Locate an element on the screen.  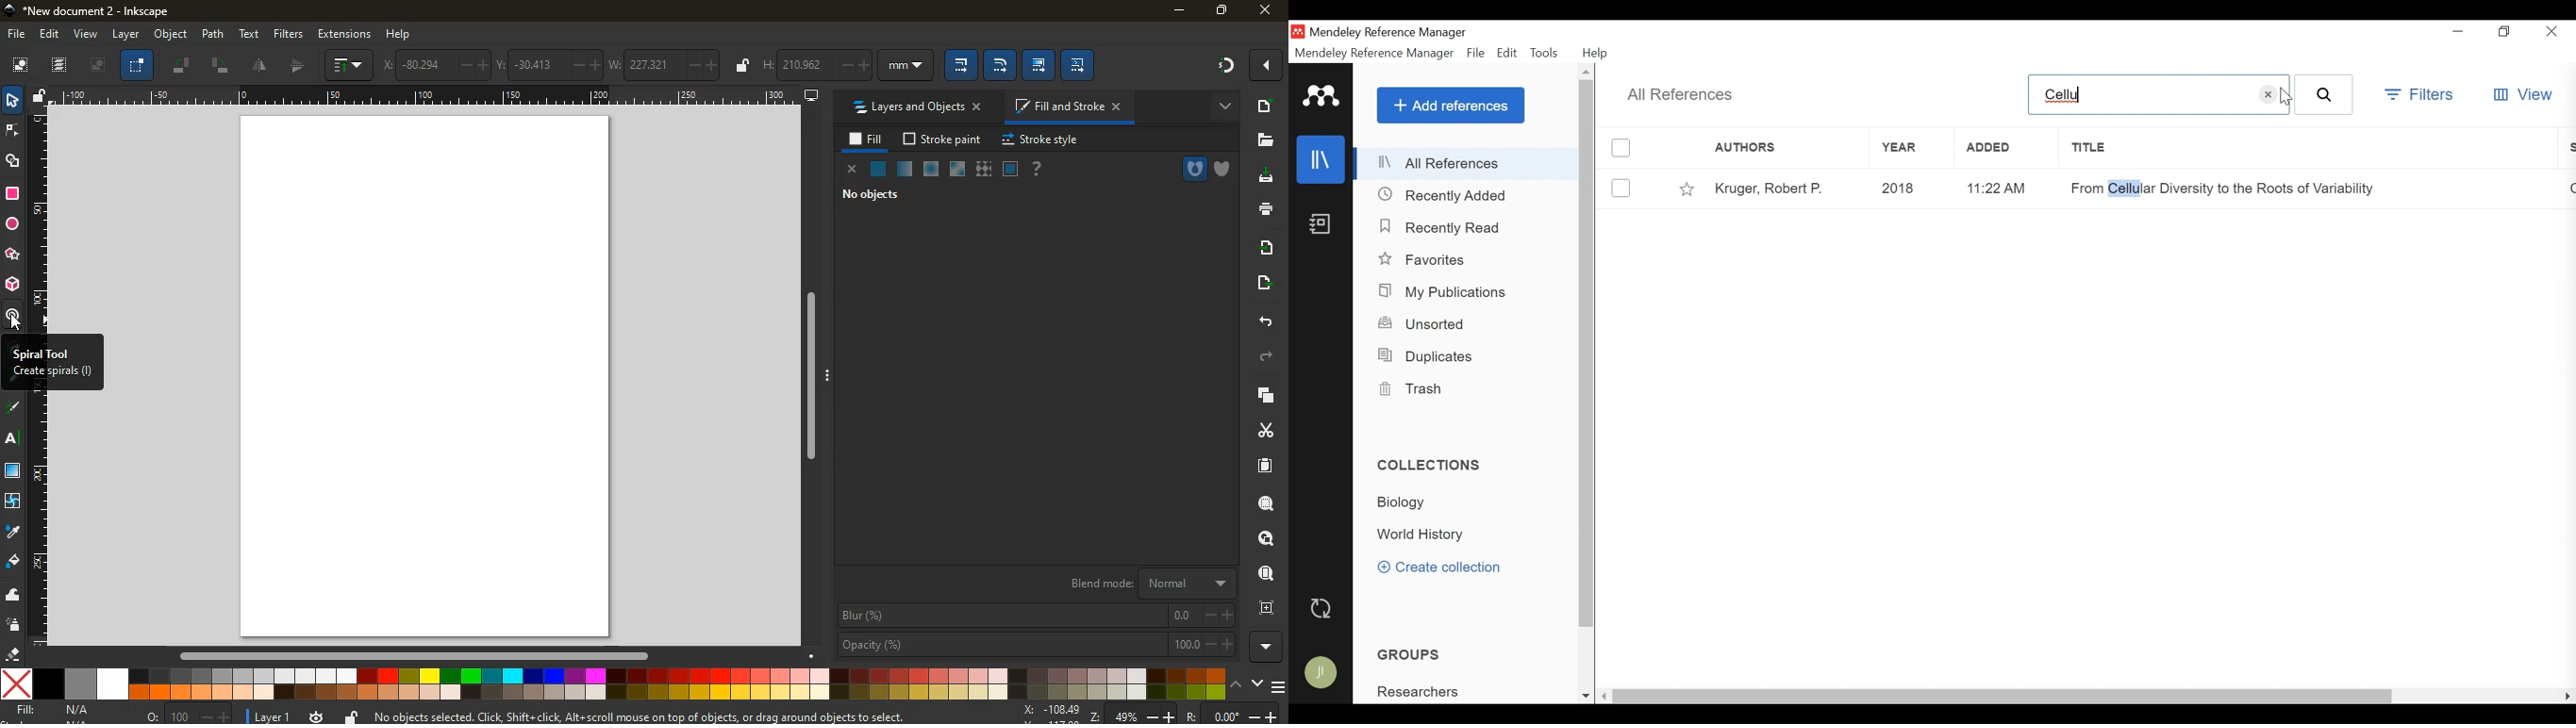
select is located at coordinates (138, 67).